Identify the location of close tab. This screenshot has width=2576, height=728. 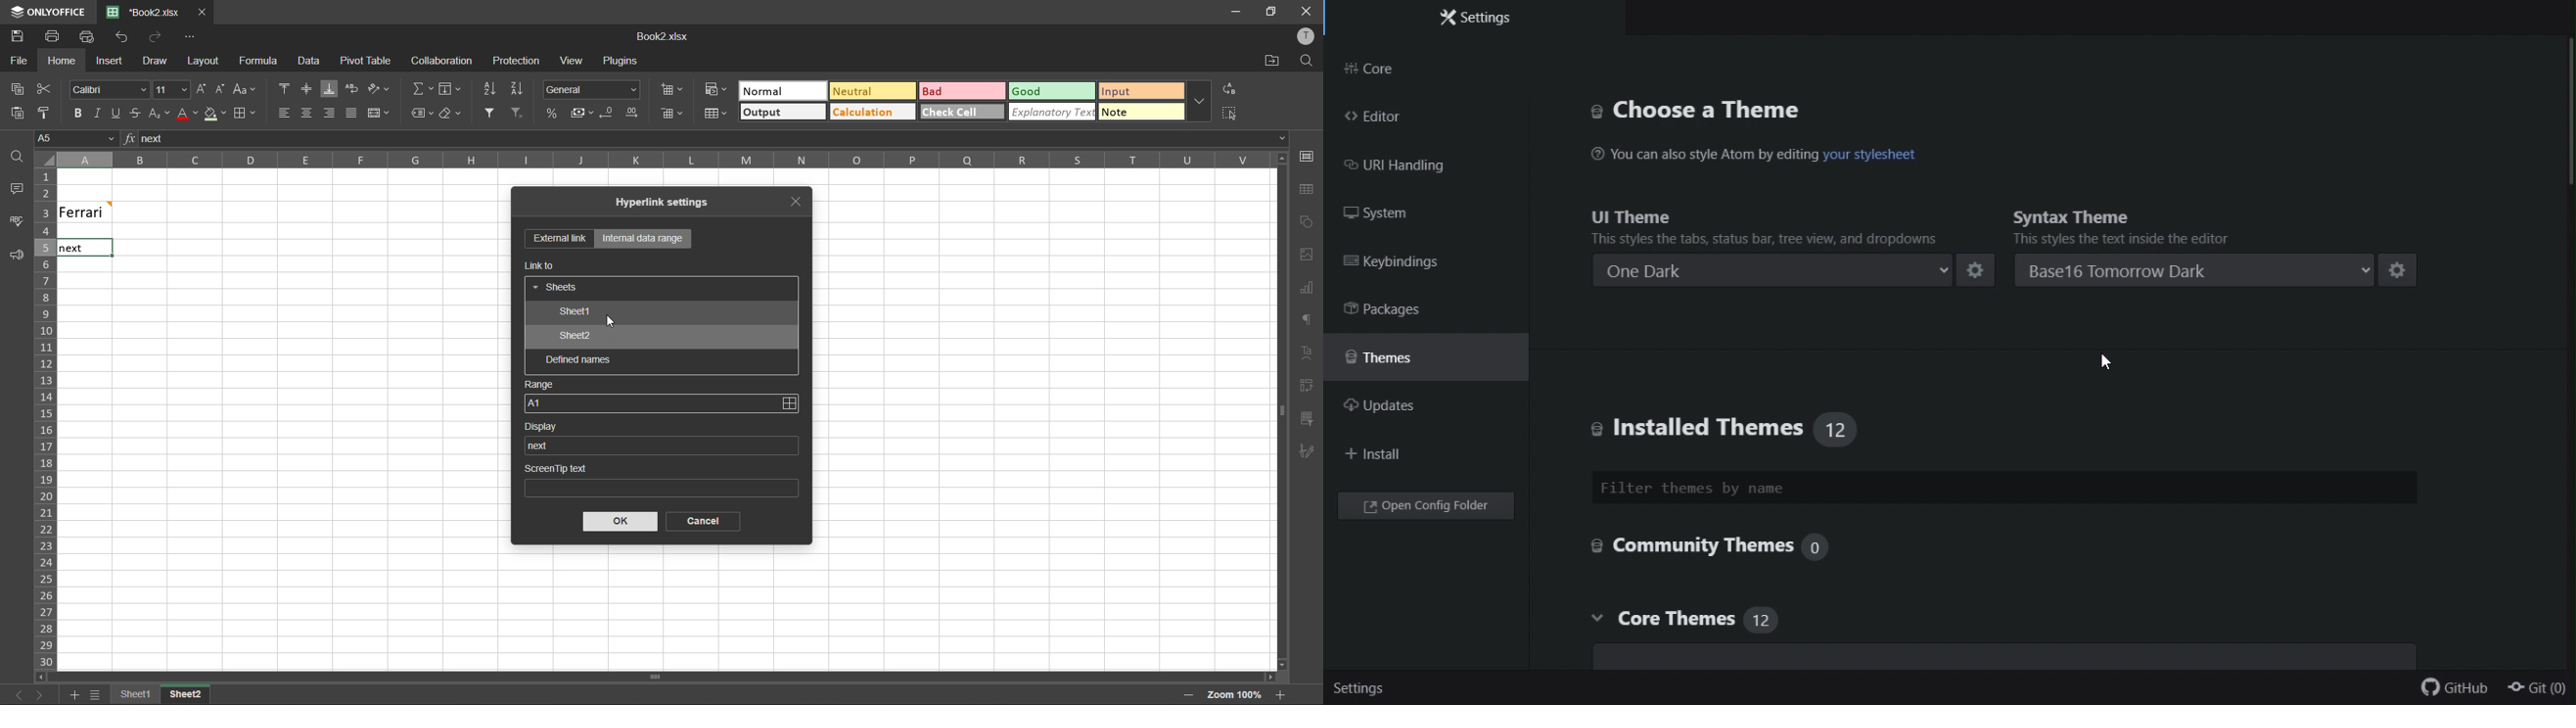
(802, 199).